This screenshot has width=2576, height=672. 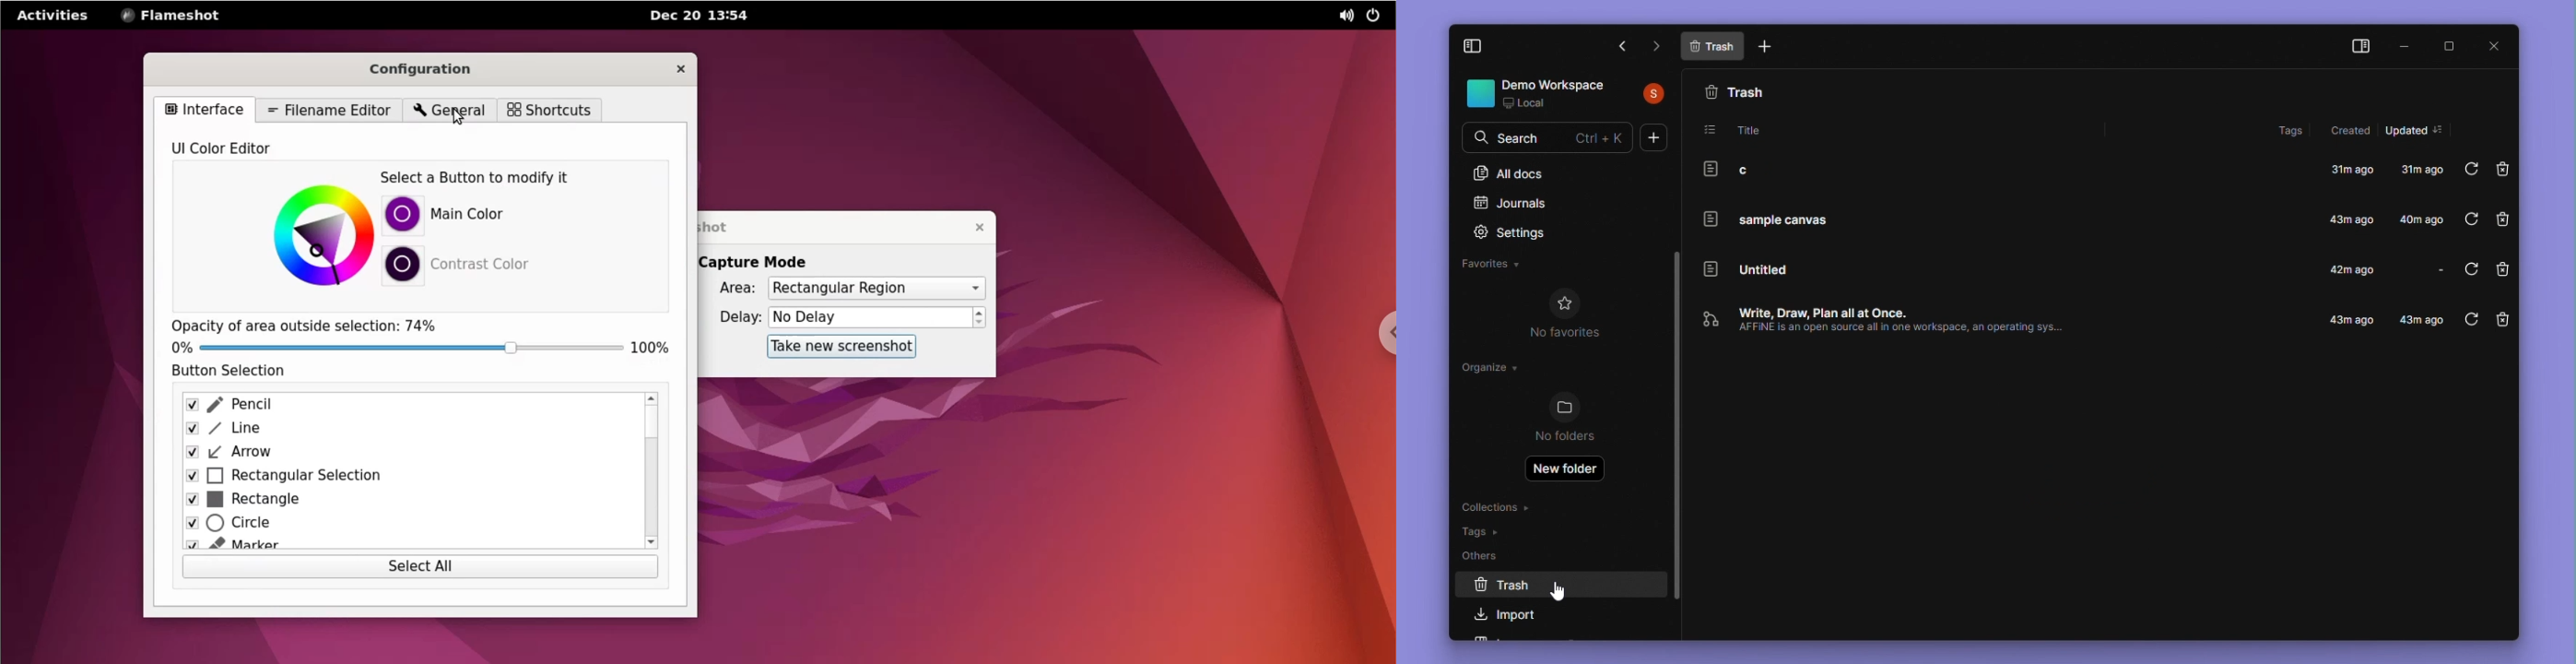 What do you see at coordinates (1659, 46) in the screenshot?
I see `next tabn=` at bounding box center [1659, 46].